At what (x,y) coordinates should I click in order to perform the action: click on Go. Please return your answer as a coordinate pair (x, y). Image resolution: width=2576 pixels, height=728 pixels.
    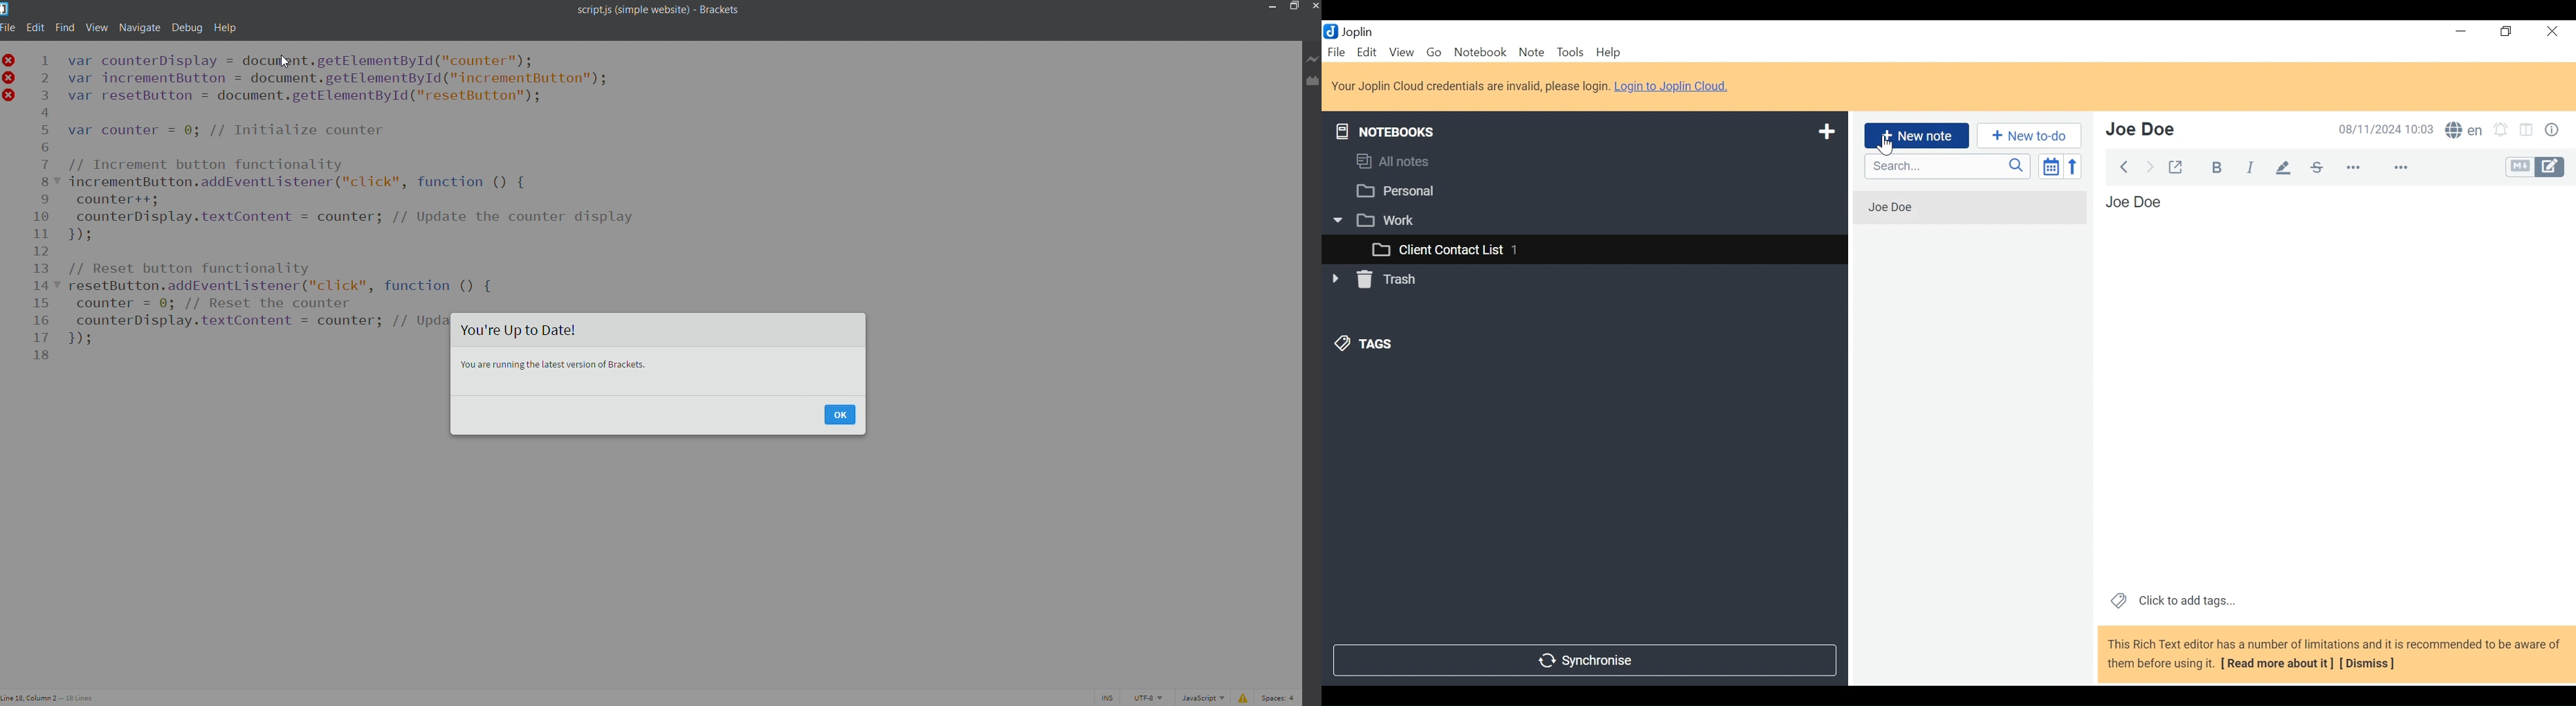
    Looking at the image, I should click on (1433, 53).